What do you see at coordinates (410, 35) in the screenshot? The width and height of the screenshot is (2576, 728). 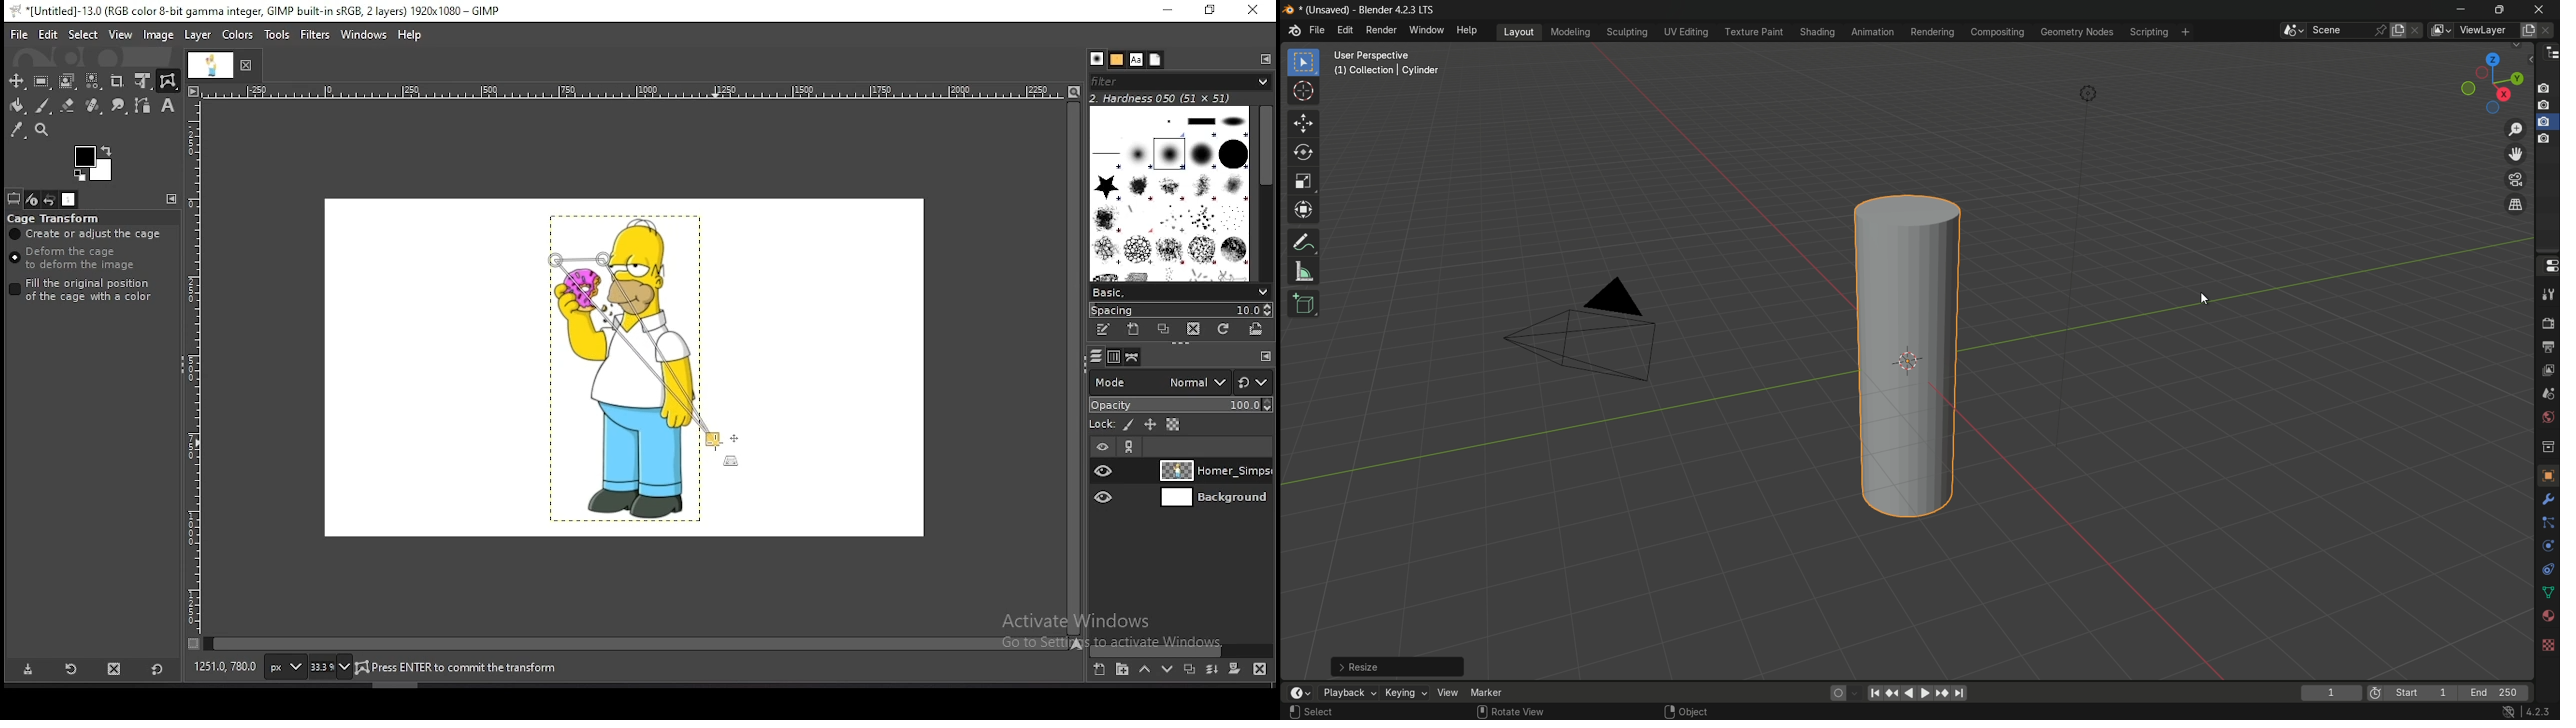 I see `help` at bounding box center [410, 35].